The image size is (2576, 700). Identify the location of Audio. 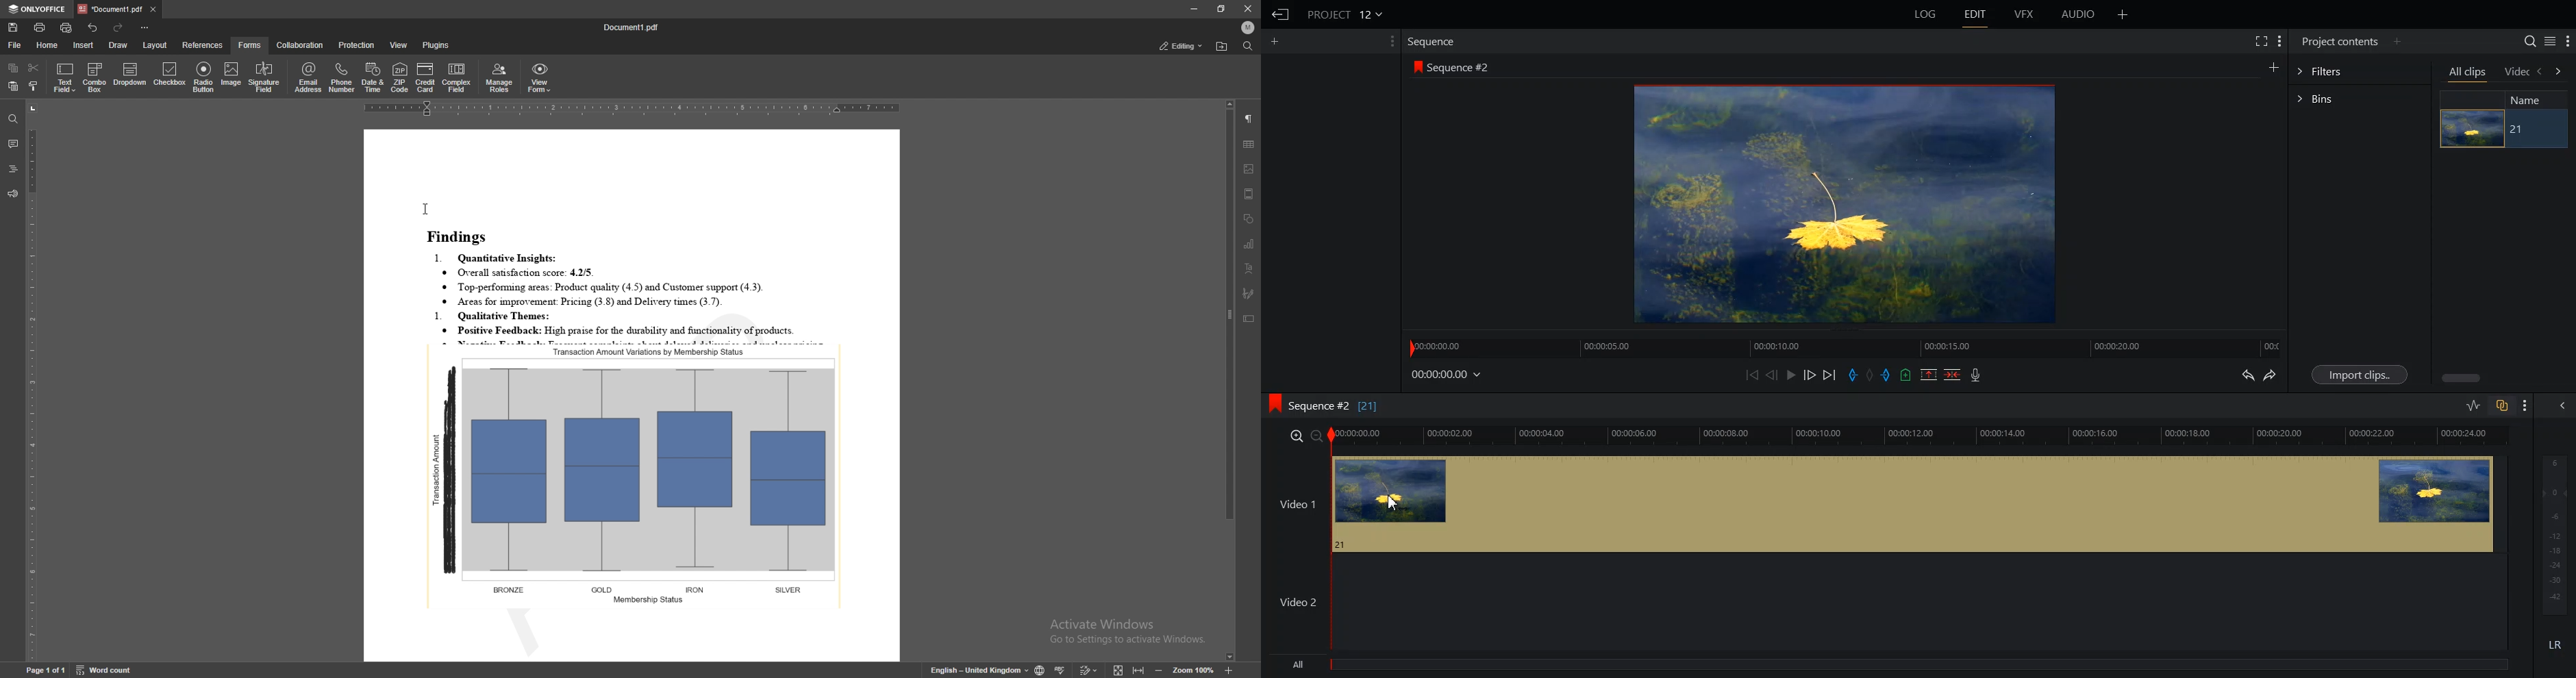
(2079, 14).